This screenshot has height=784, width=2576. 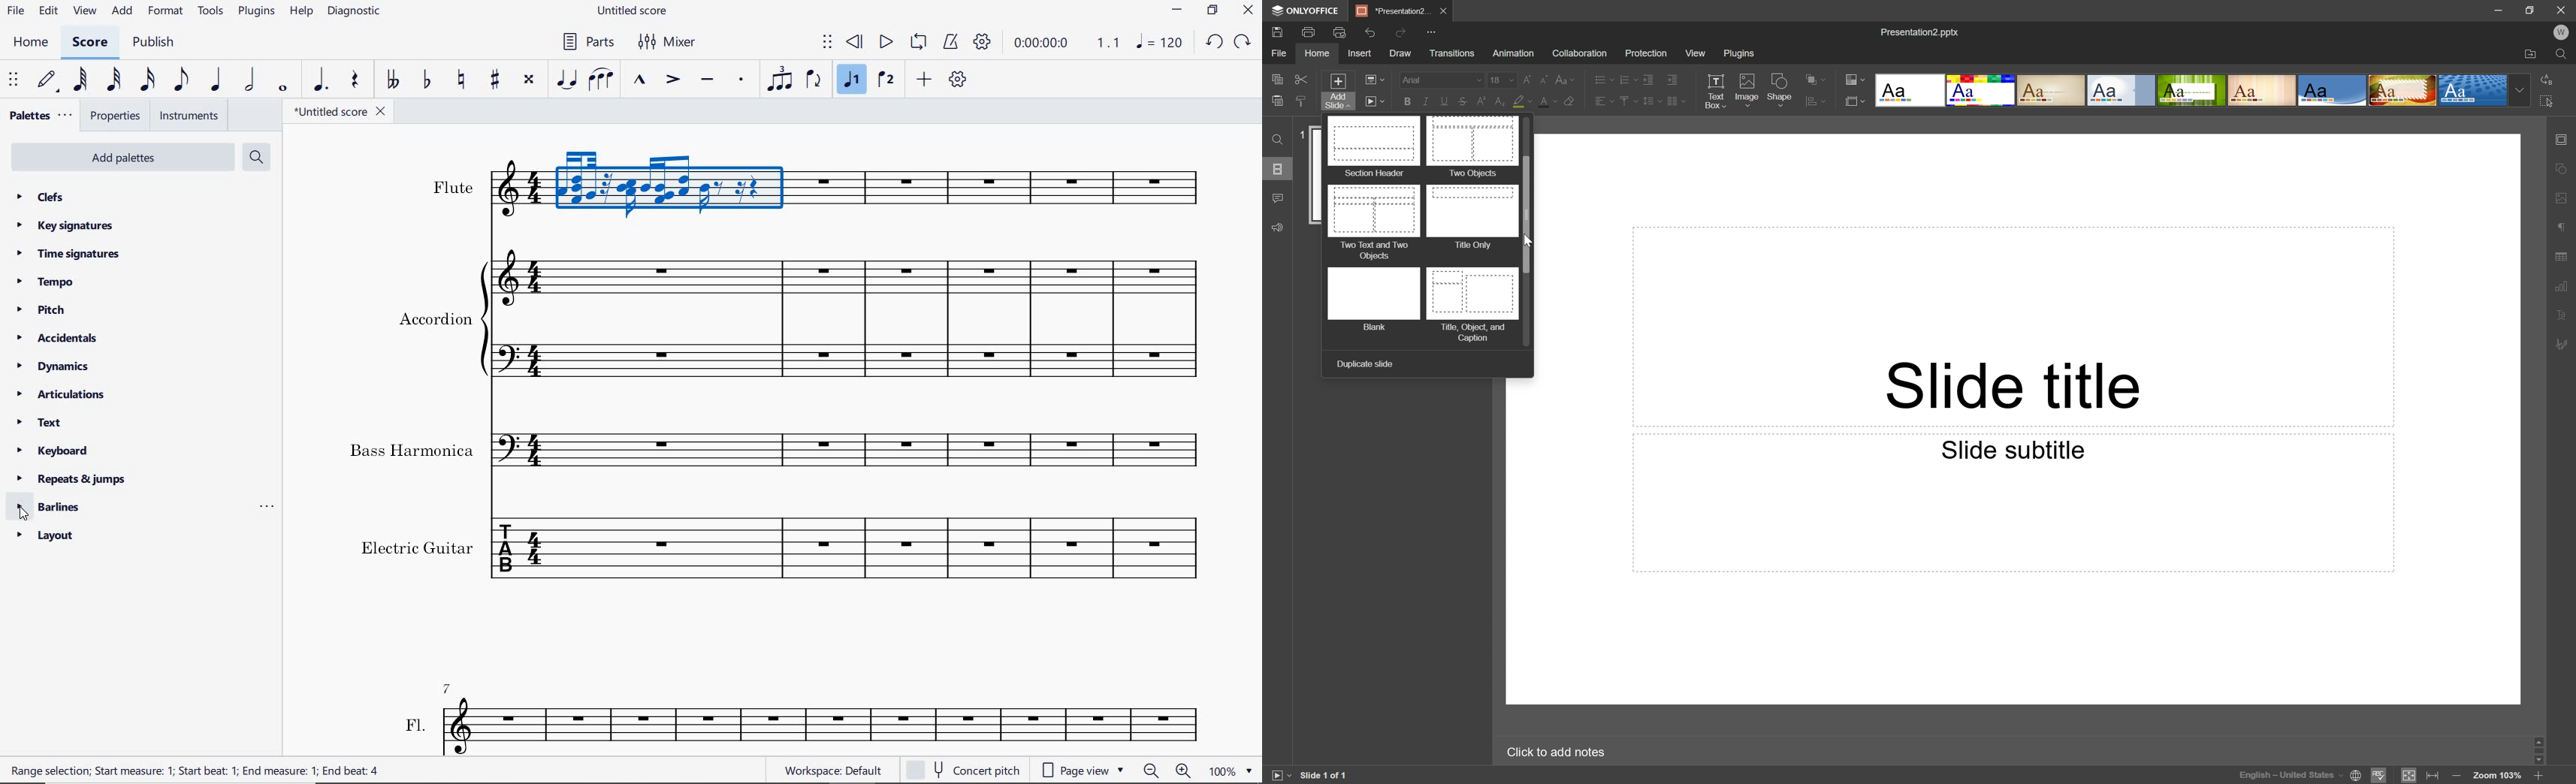 What do you see at coordinates (1598, 101) in the screenshot?
I see `Horizontal align` at bounding box center [1598, 101].